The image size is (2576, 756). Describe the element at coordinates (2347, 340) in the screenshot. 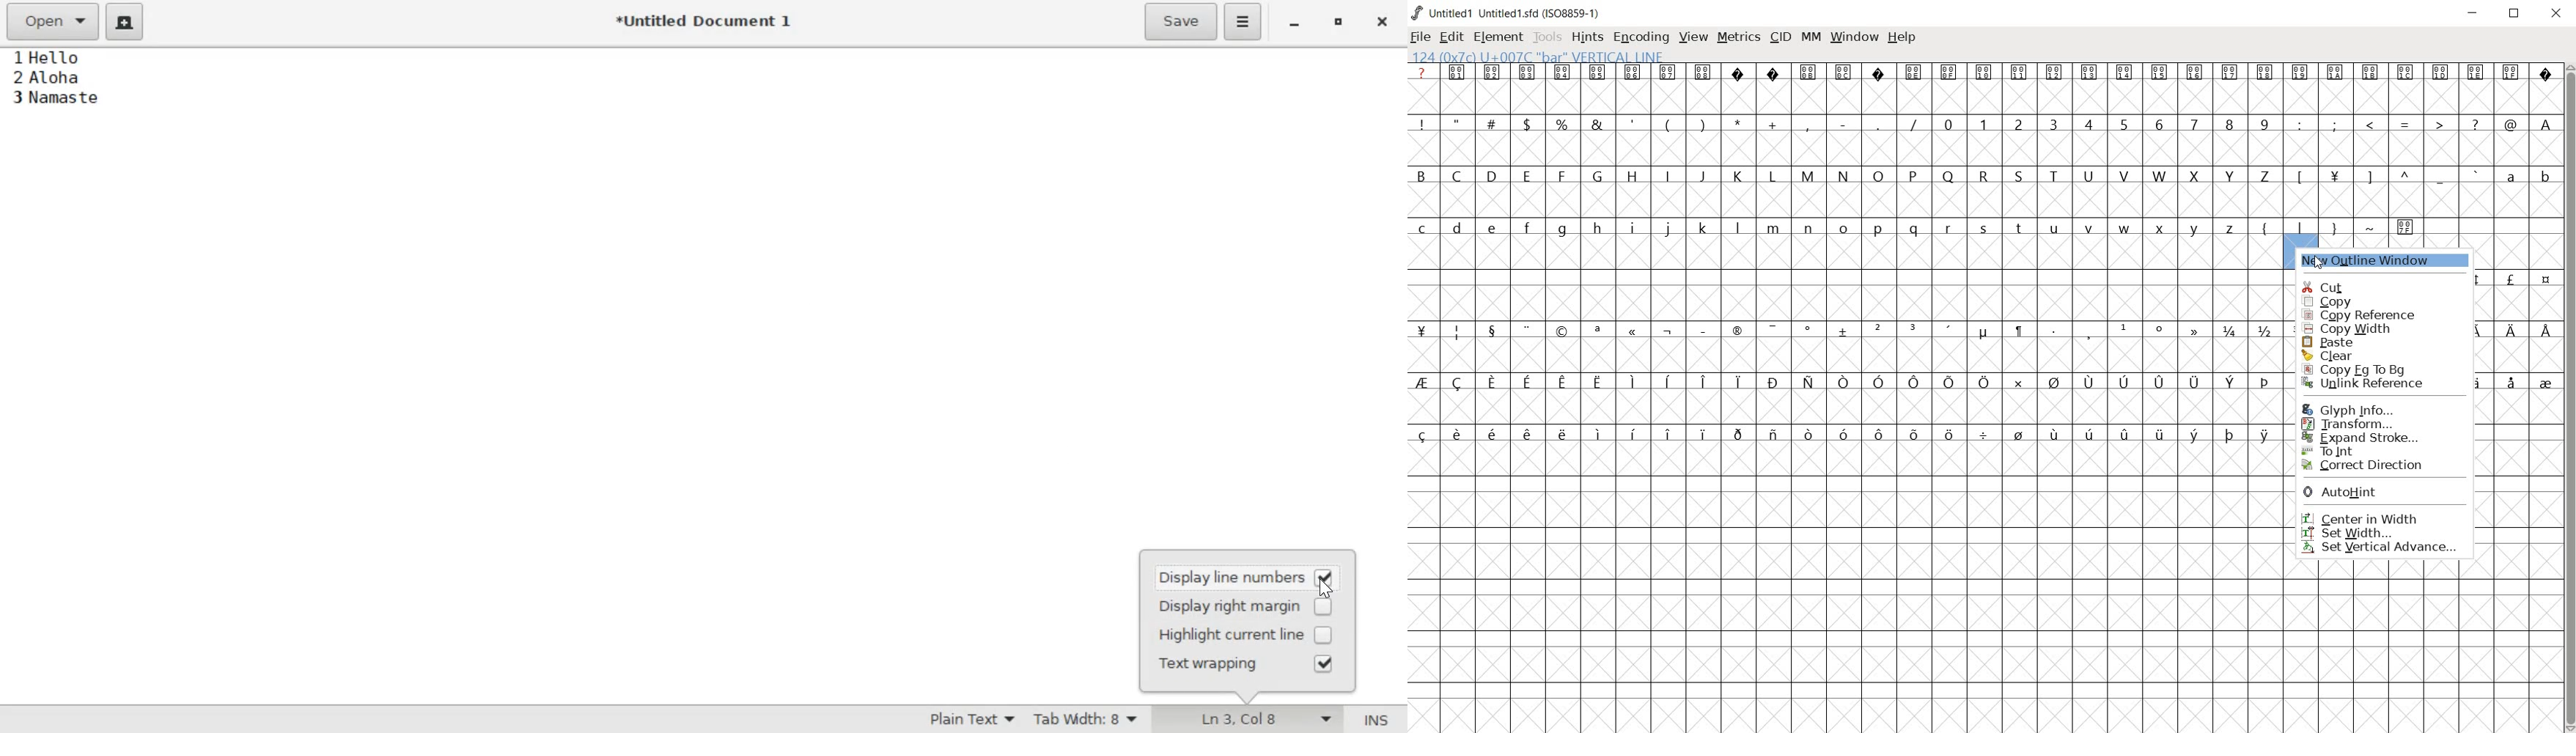

I see `paste` at that location.